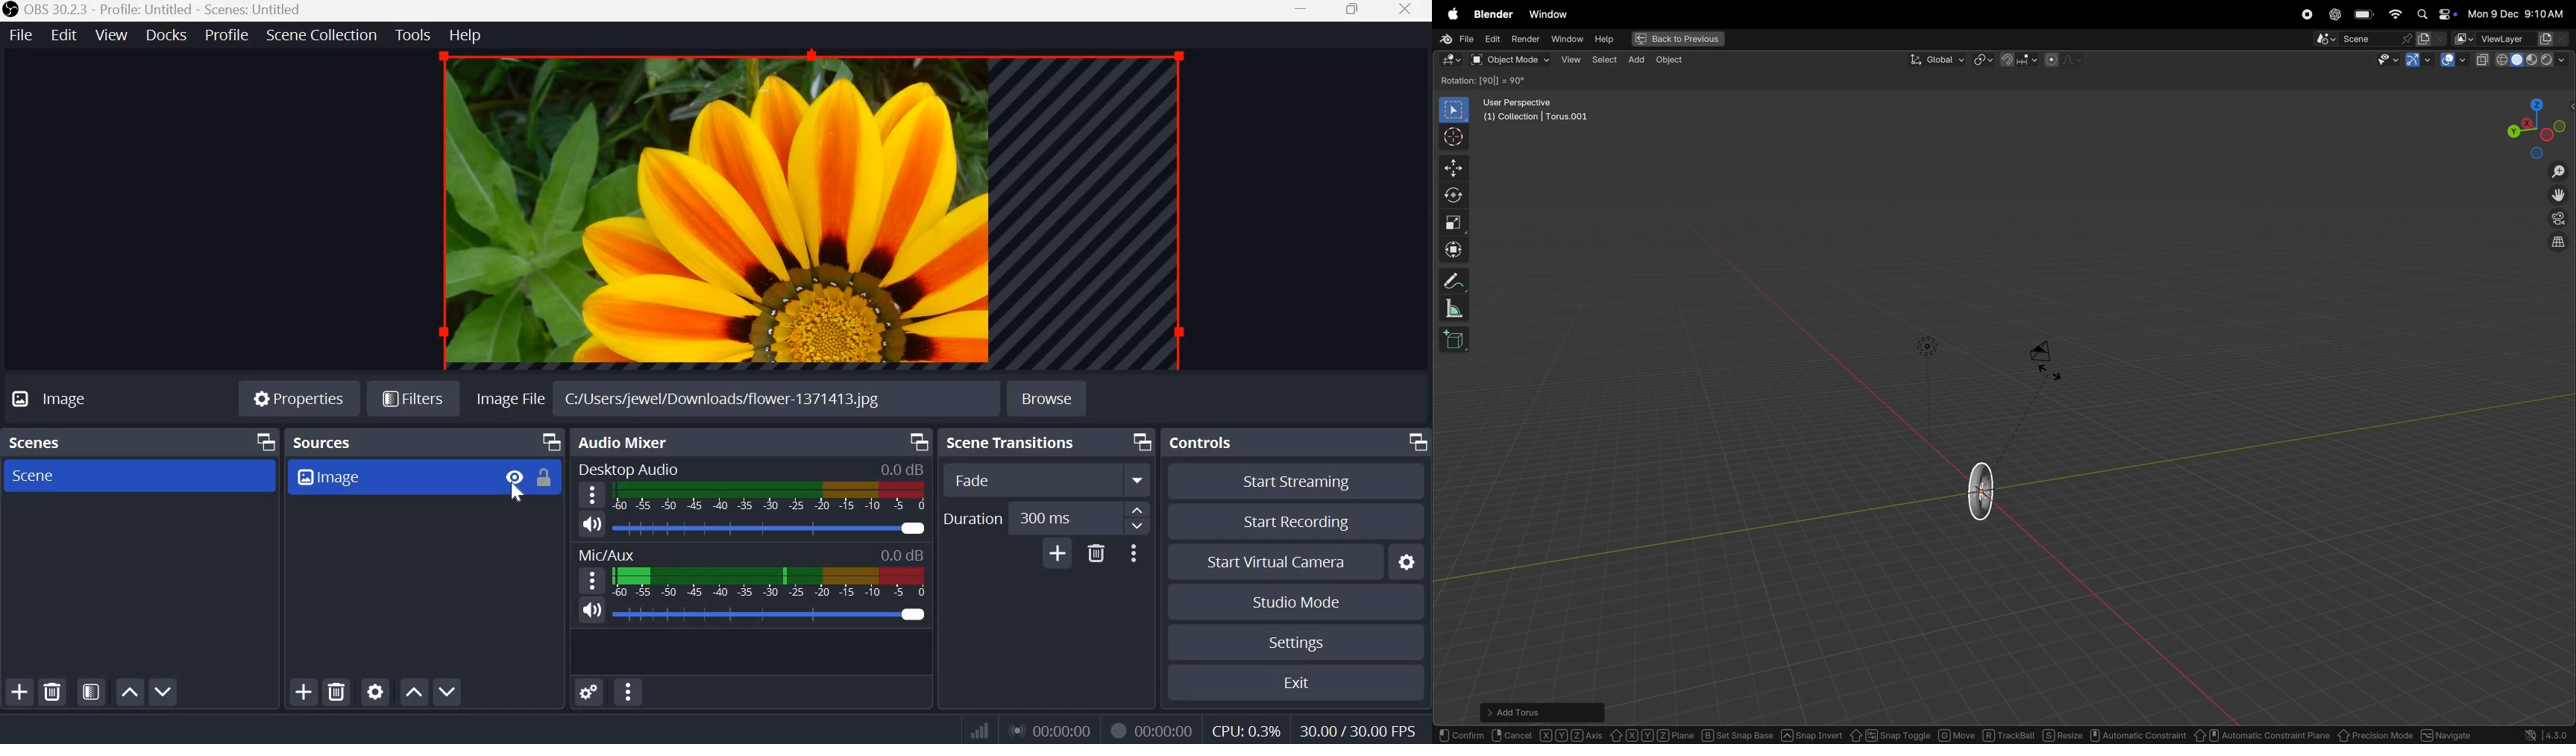 Image resolution: width=2576 pixels, height=756 pixels. I want to click on Remove selected source(s), so click(339, 693).